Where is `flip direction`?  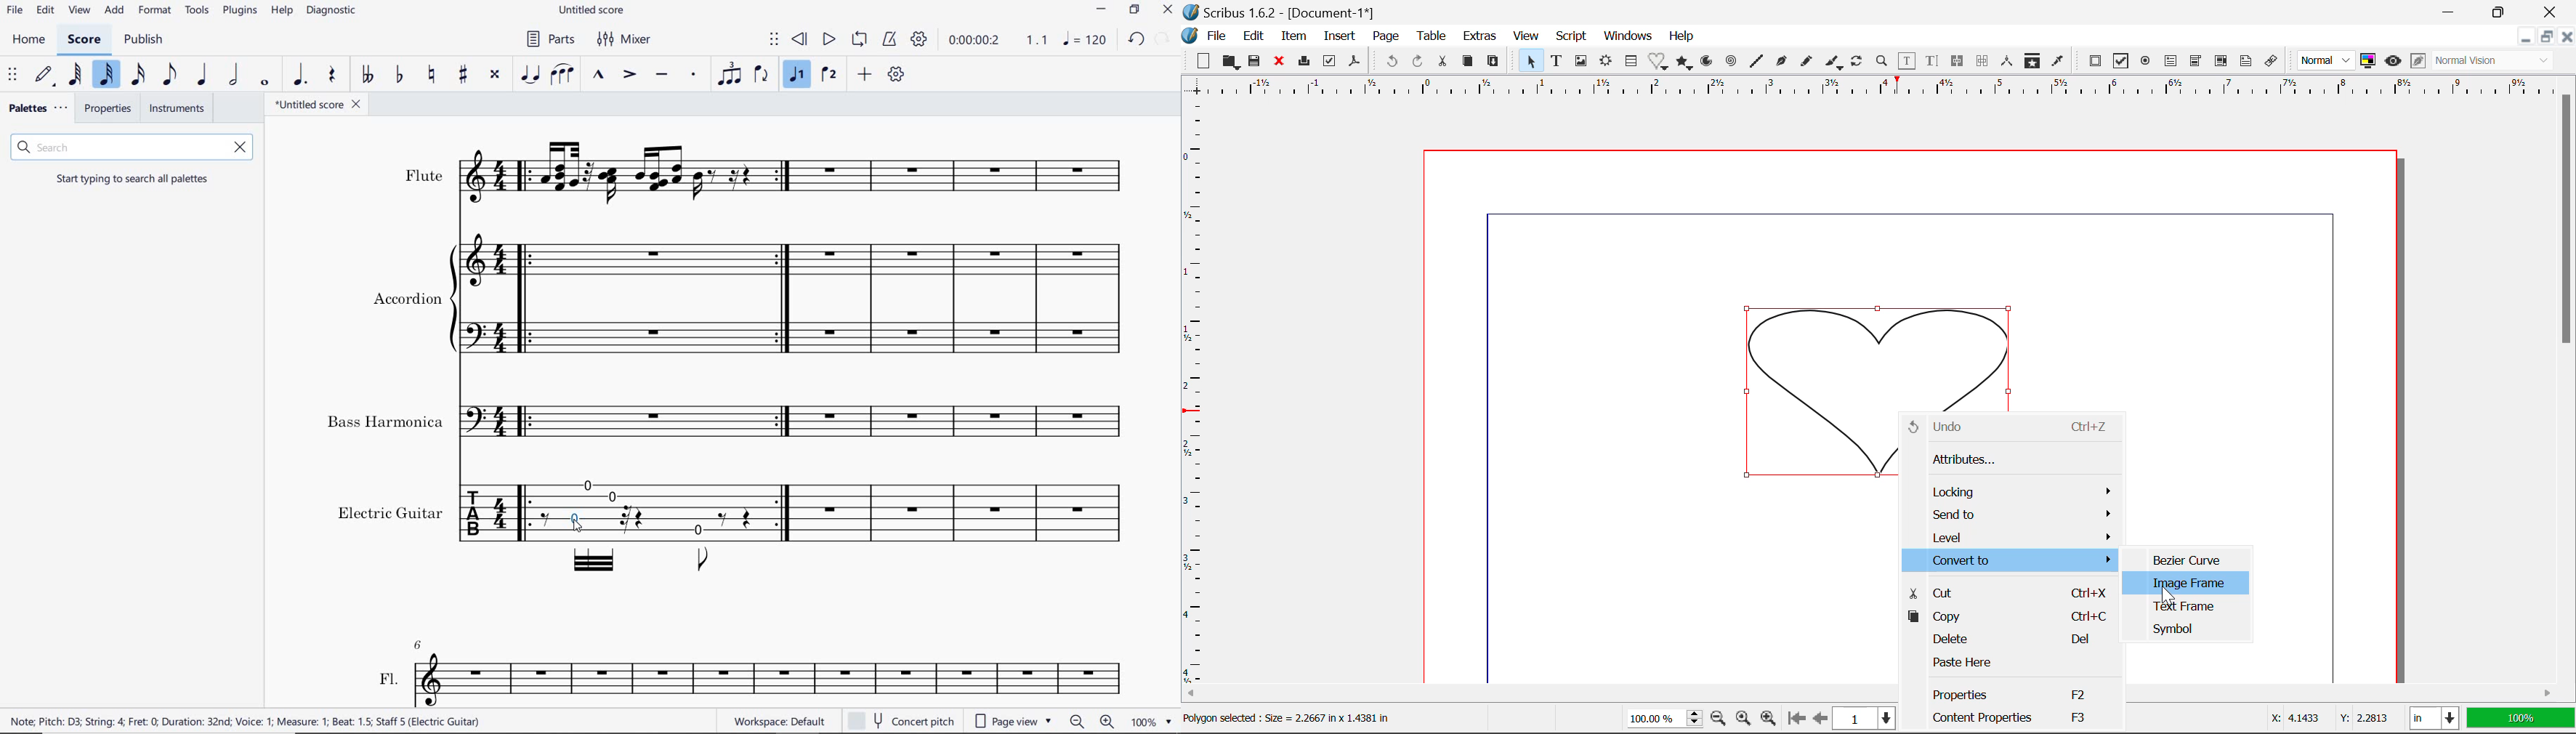
flip direction is located at coordinates (762, 75).